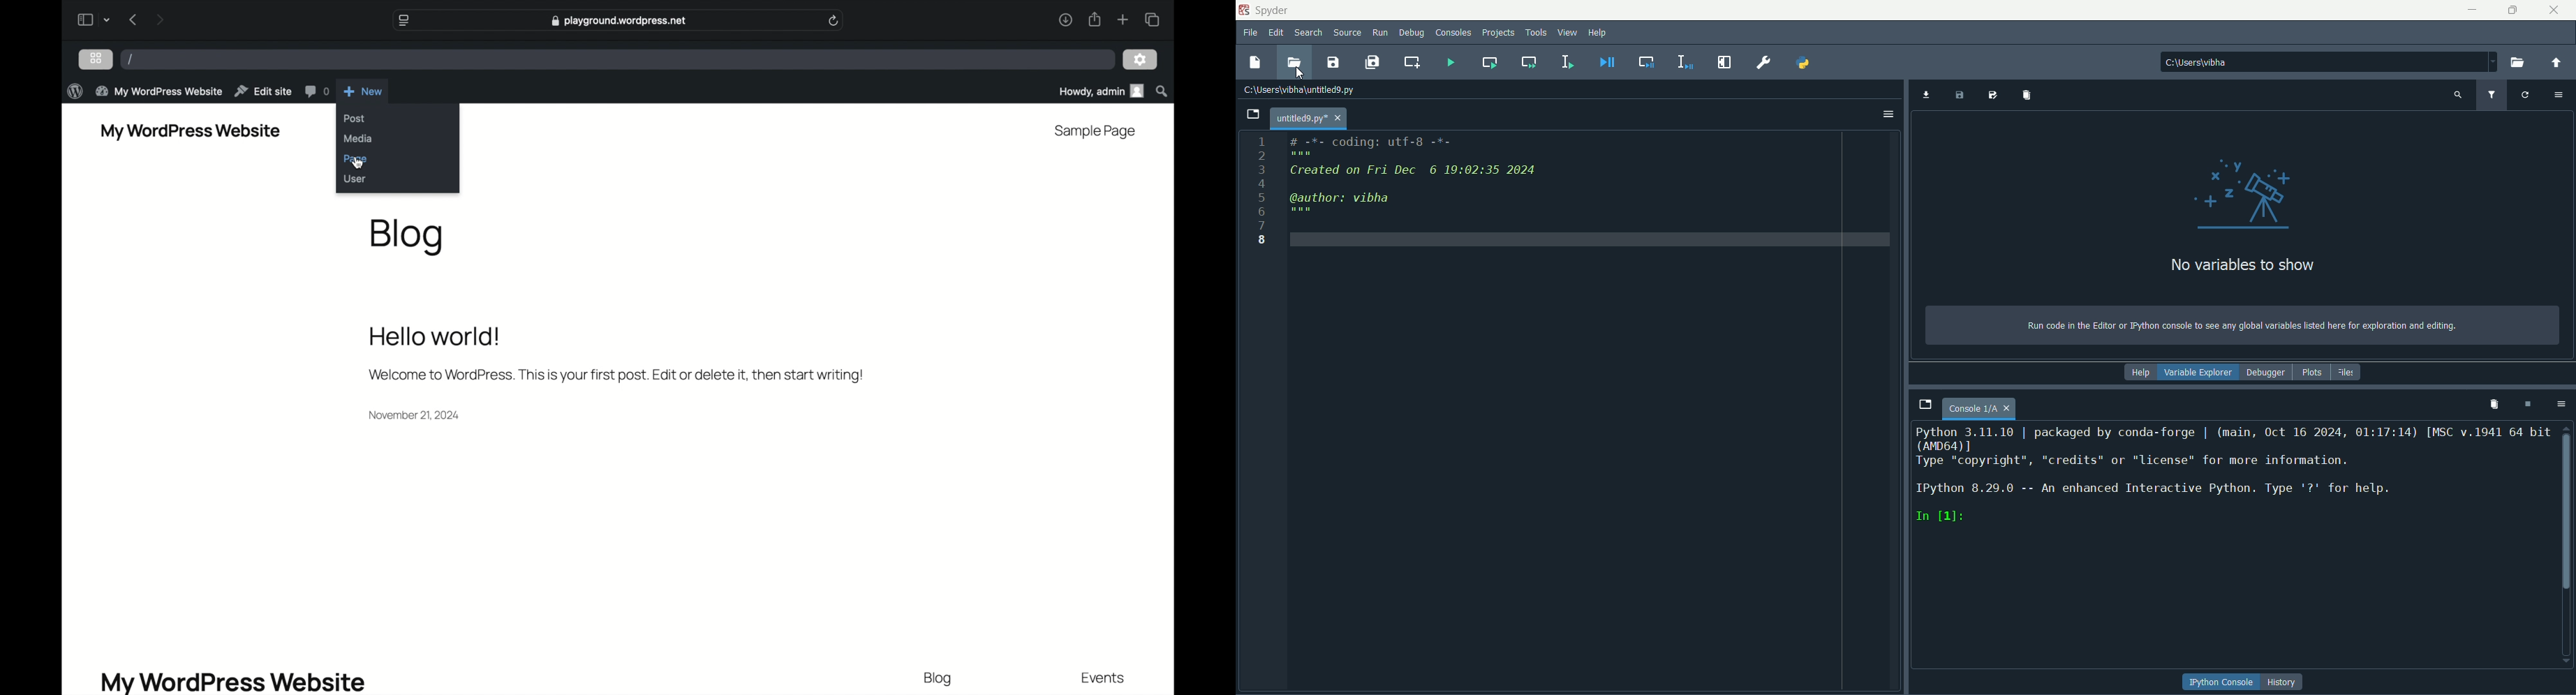 This screenshot has height=700, width=2576. What do you see at coordinates (1101, 91) in the screenshot?
I see `howdy, admin` at bounding box center [1101, 91].